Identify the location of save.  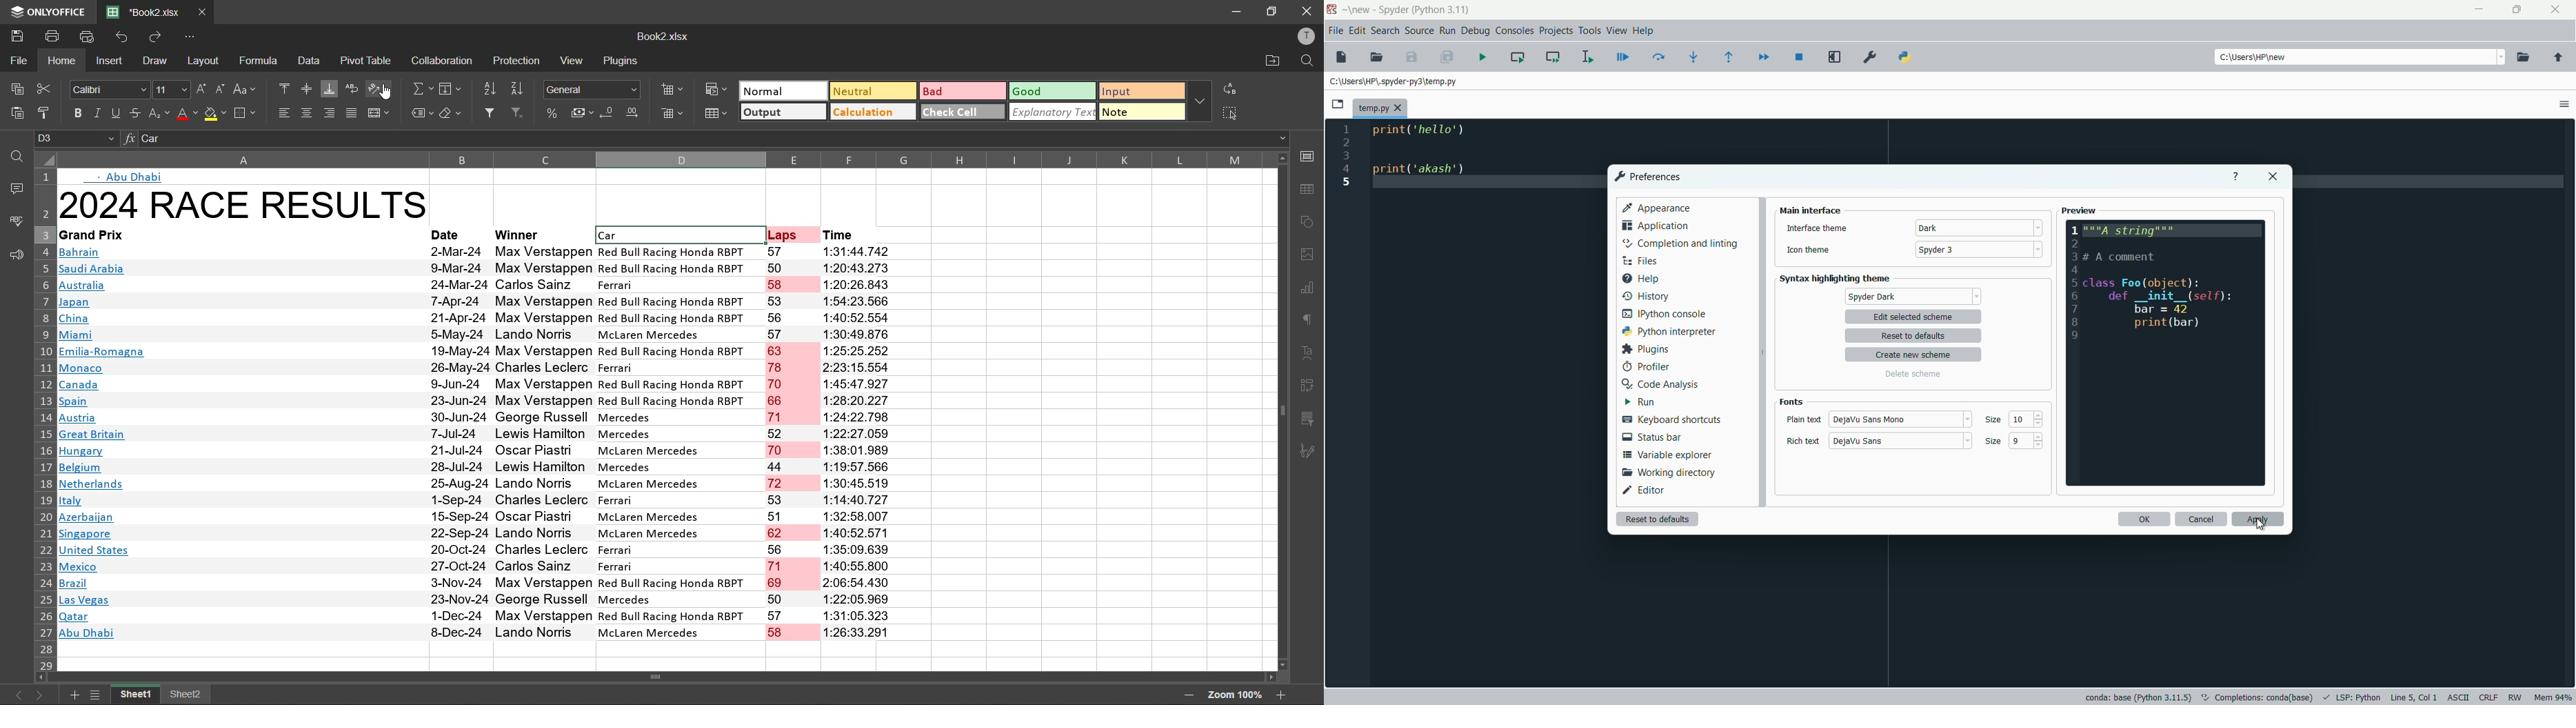
(17, 37).